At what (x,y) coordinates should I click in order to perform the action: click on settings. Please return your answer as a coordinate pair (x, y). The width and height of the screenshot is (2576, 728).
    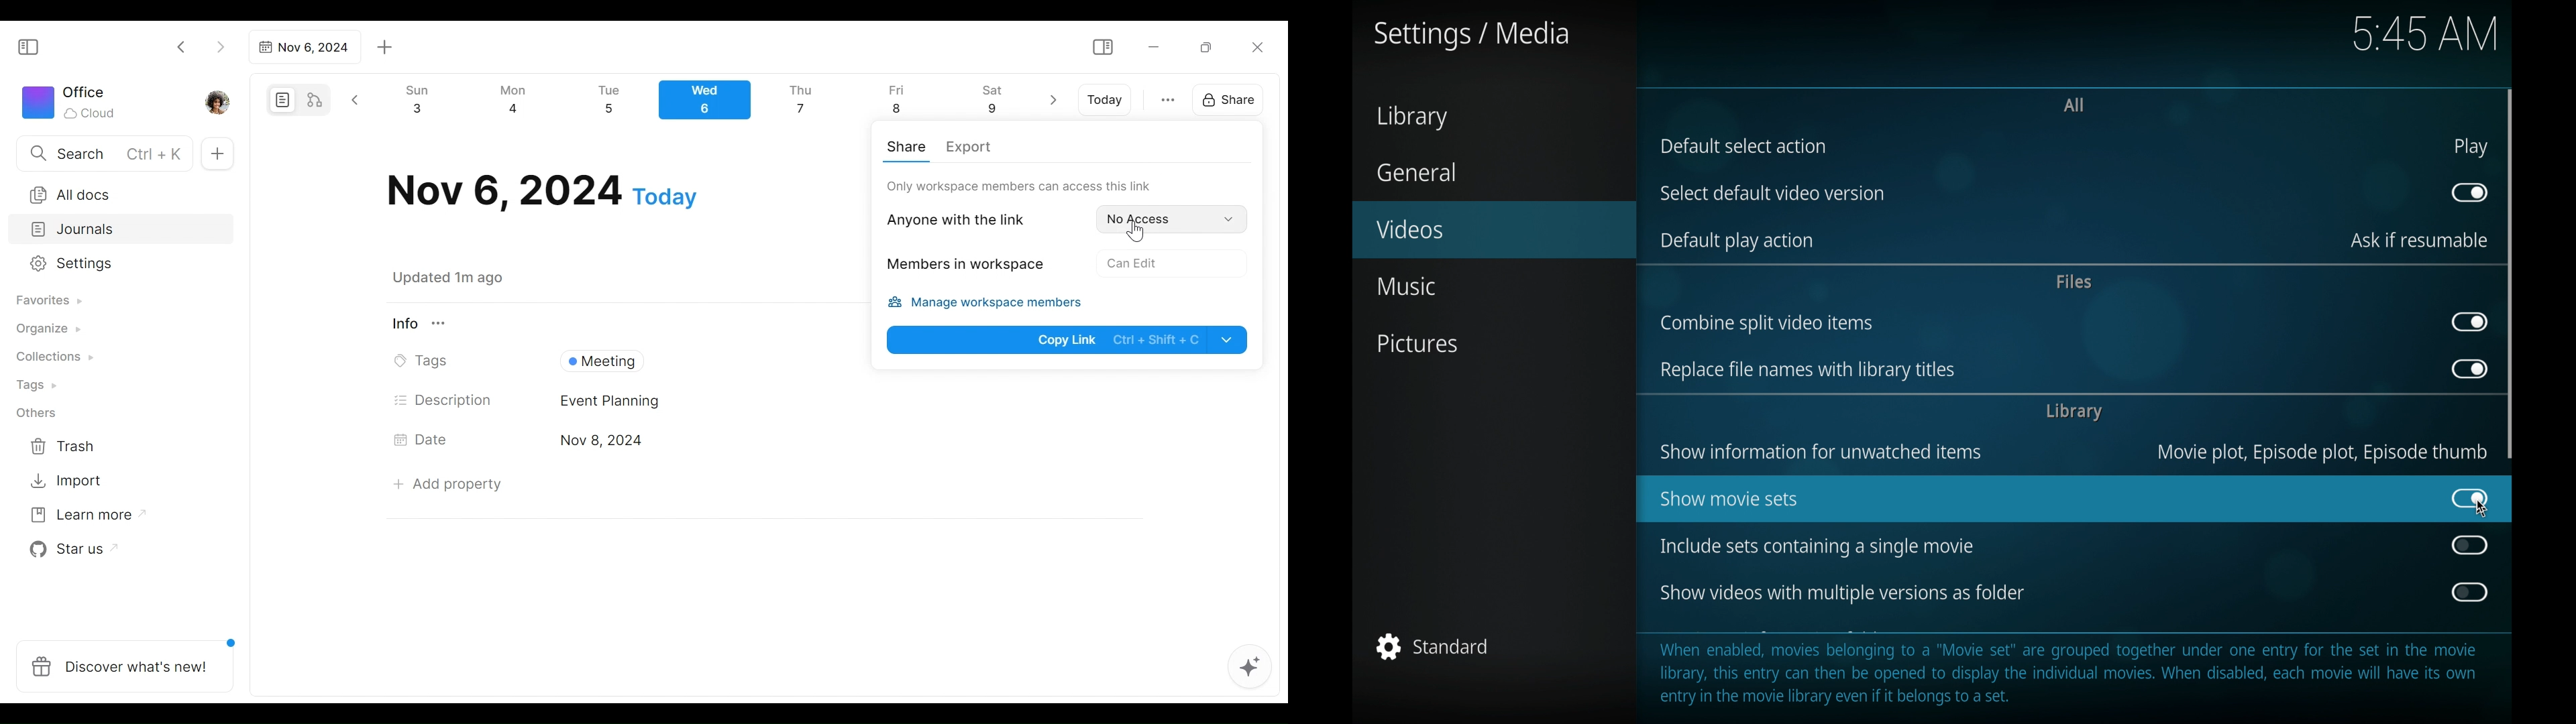
    Looking at the image, I should click on (1469, 36).